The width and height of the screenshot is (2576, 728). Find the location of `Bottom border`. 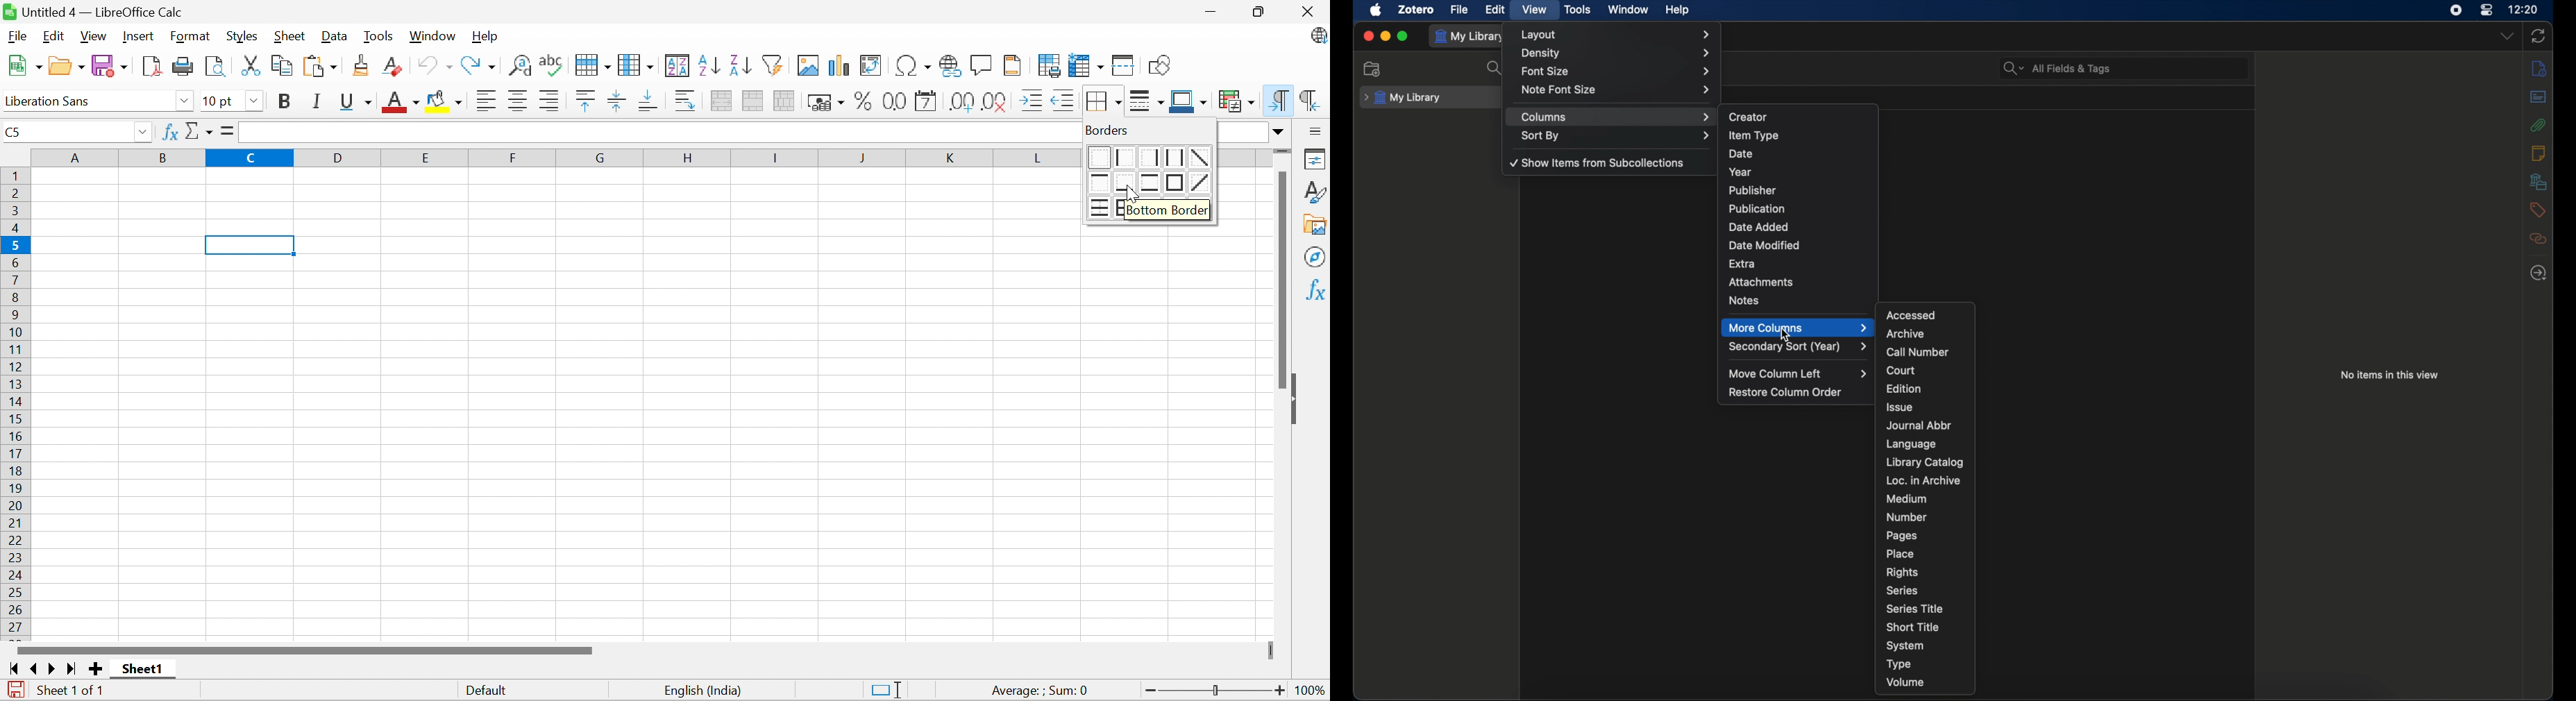

Bottom border is located at coordinates (1171, 210).